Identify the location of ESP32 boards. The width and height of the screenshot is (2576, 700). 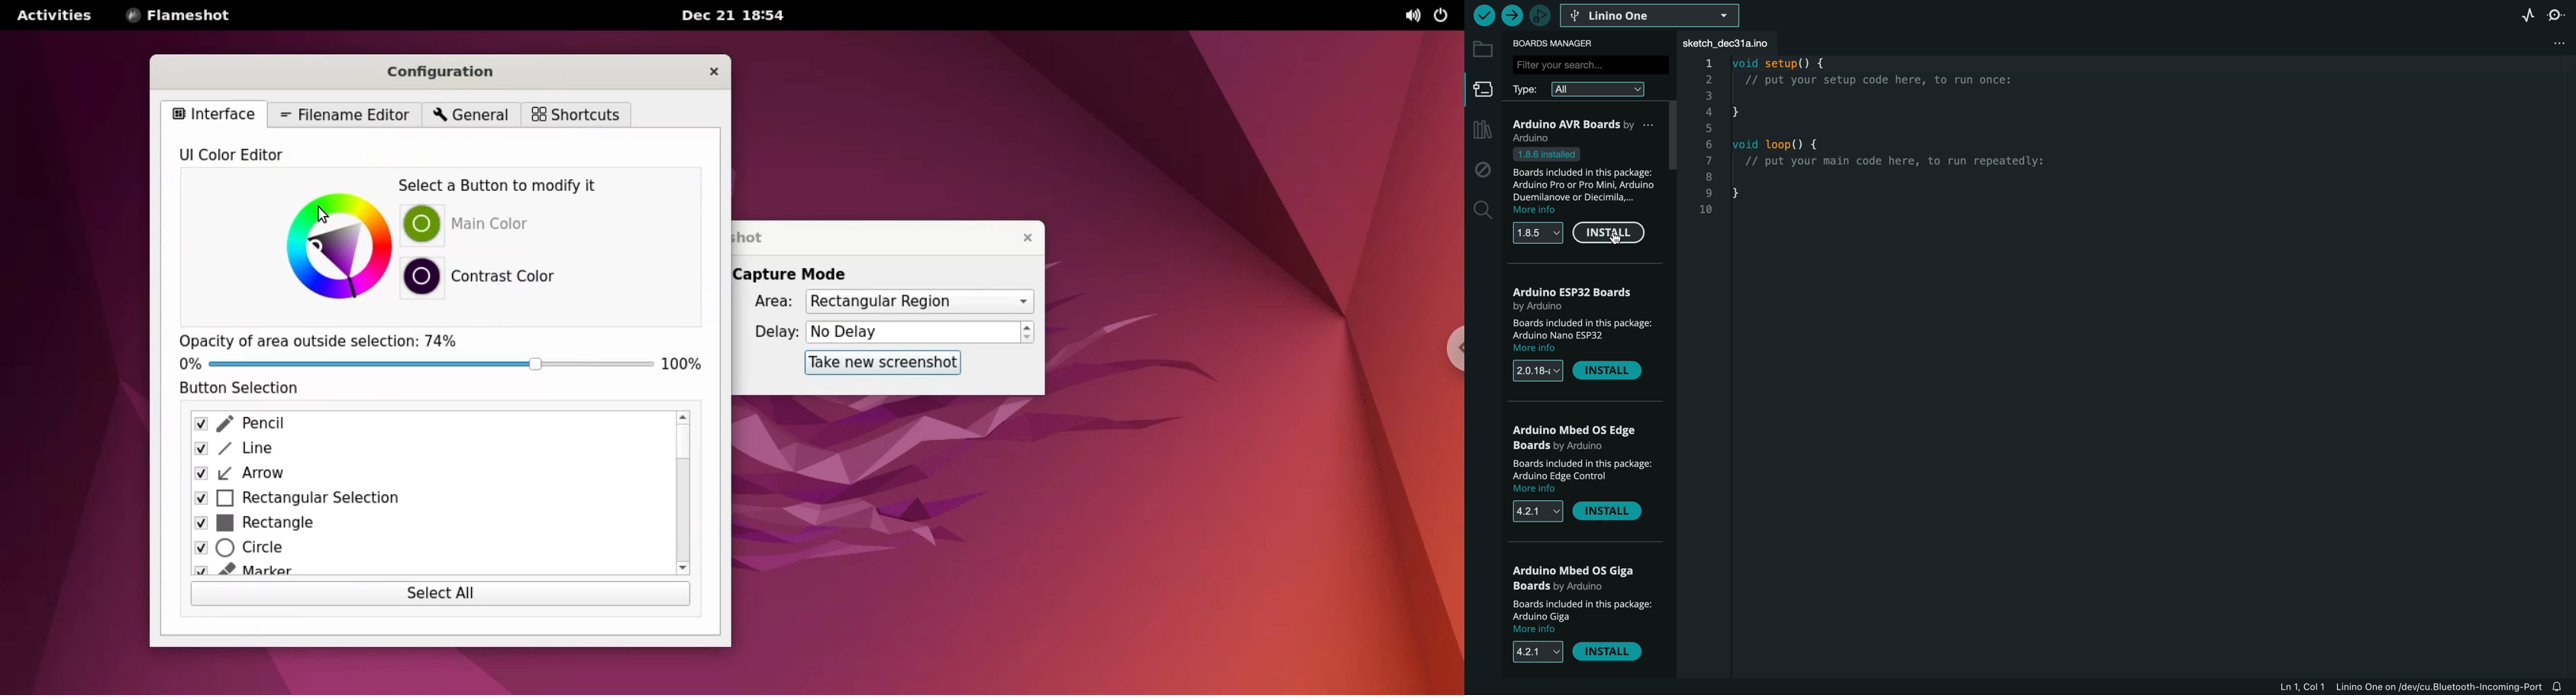
(1577, 297).